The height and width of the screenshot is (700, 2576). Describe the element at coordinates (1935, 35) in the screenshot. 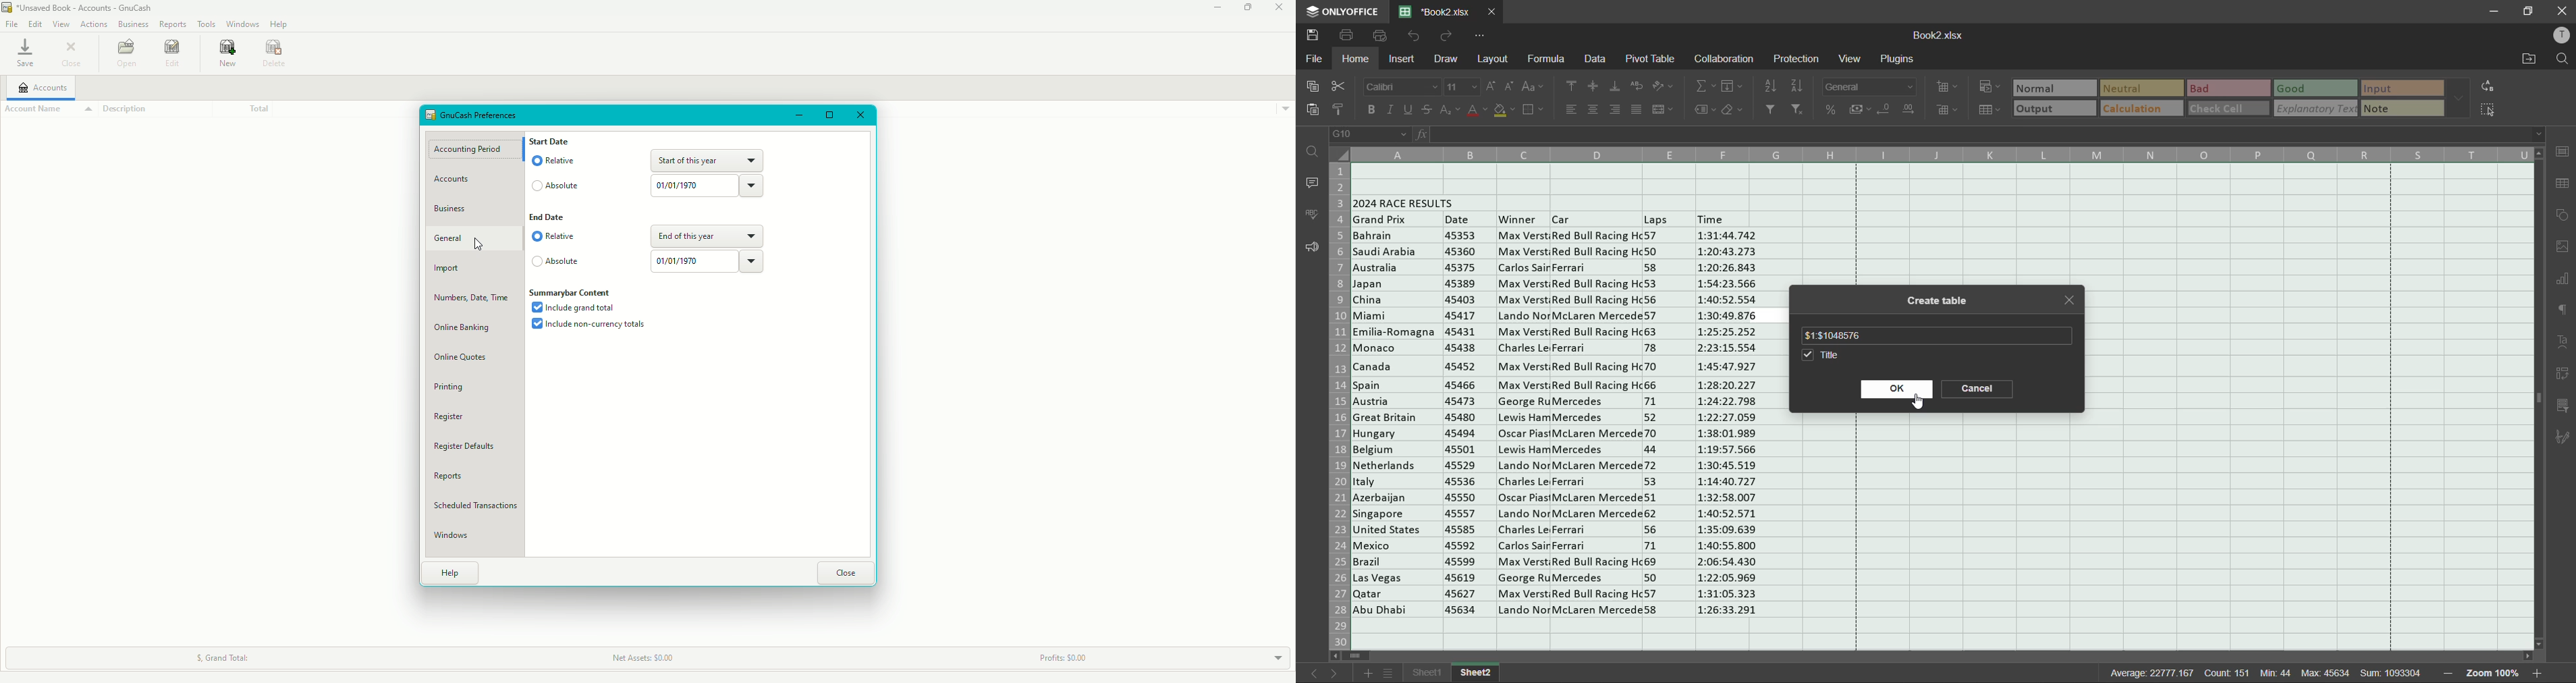

I see `filename` at that location.